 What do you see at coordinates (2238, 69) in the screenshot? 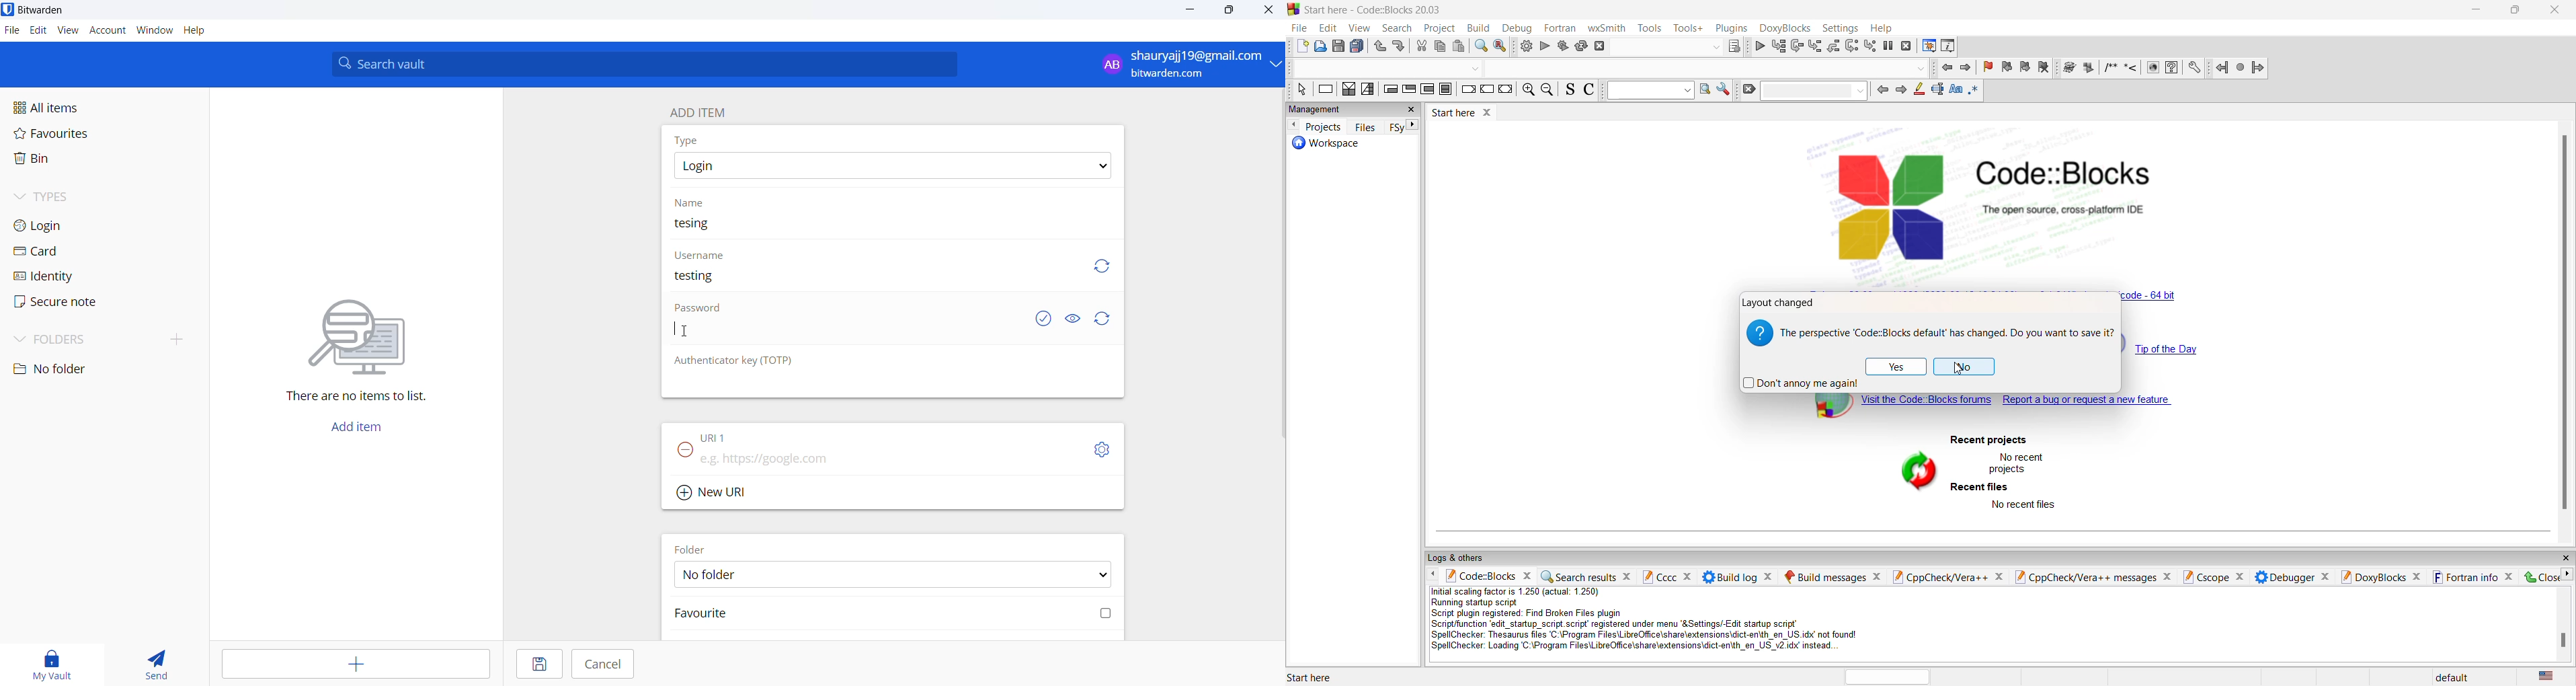
I see `next jump` at bounding box center [2238, 69].